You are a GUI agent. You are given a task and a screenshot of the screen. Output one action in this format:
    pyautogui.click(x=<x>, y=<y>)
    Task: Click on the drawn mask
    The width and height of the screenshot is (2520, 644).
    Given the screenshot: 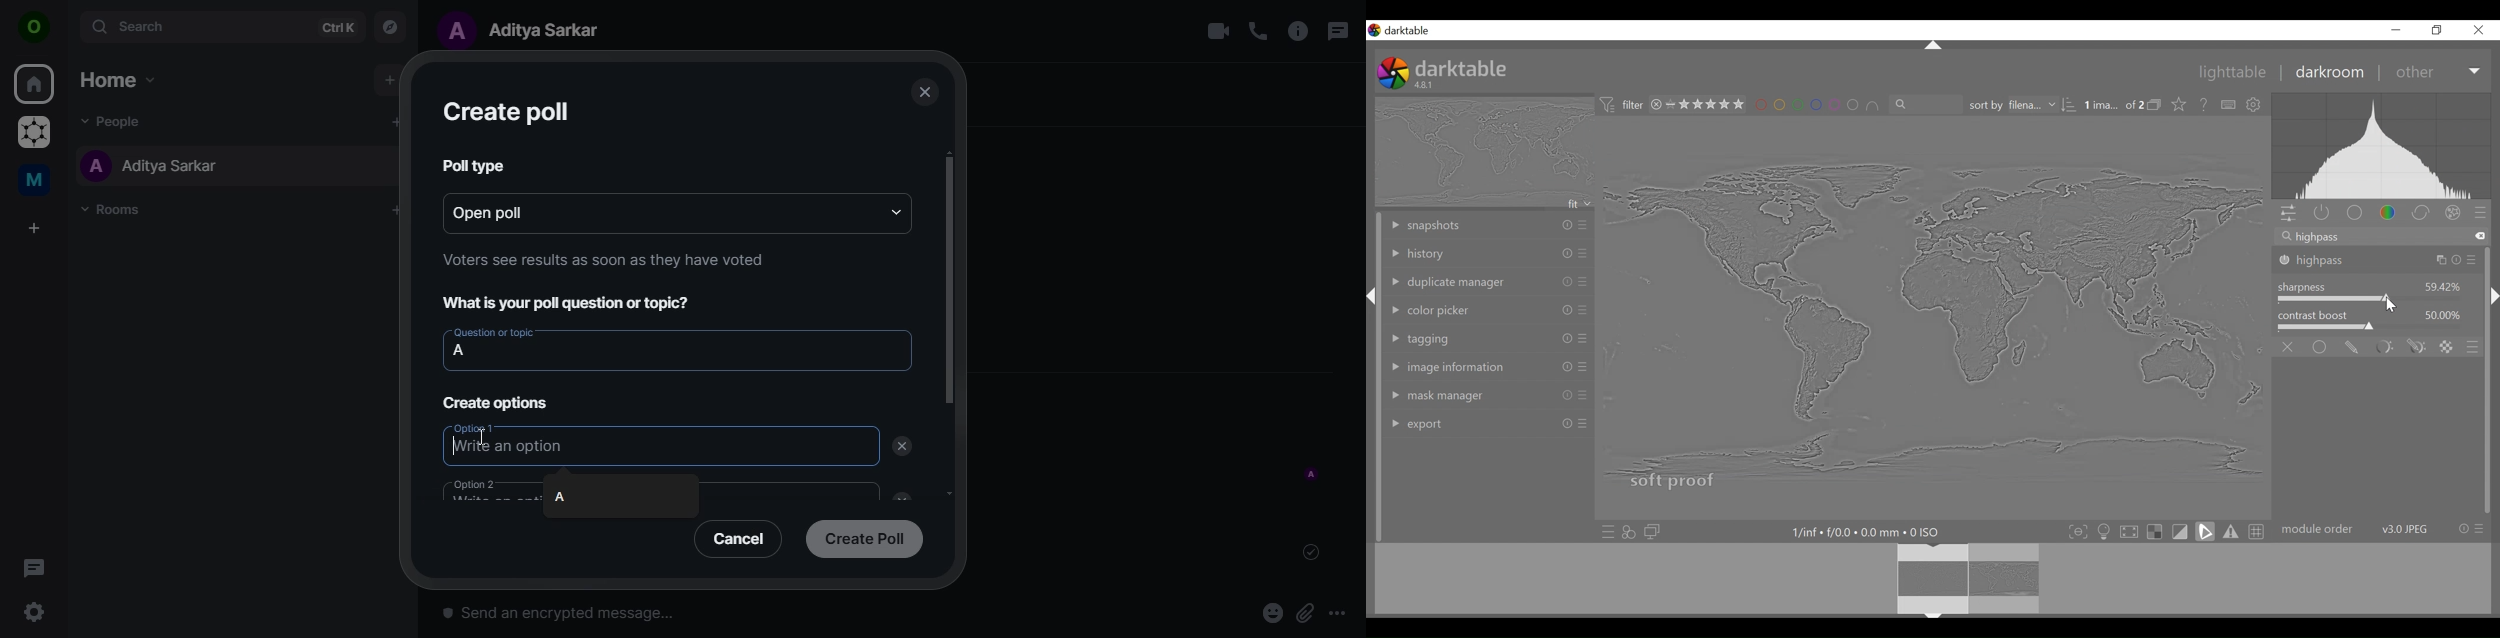 What is the action you would take?
    pyautogui.click(x=2350, y=346)
    